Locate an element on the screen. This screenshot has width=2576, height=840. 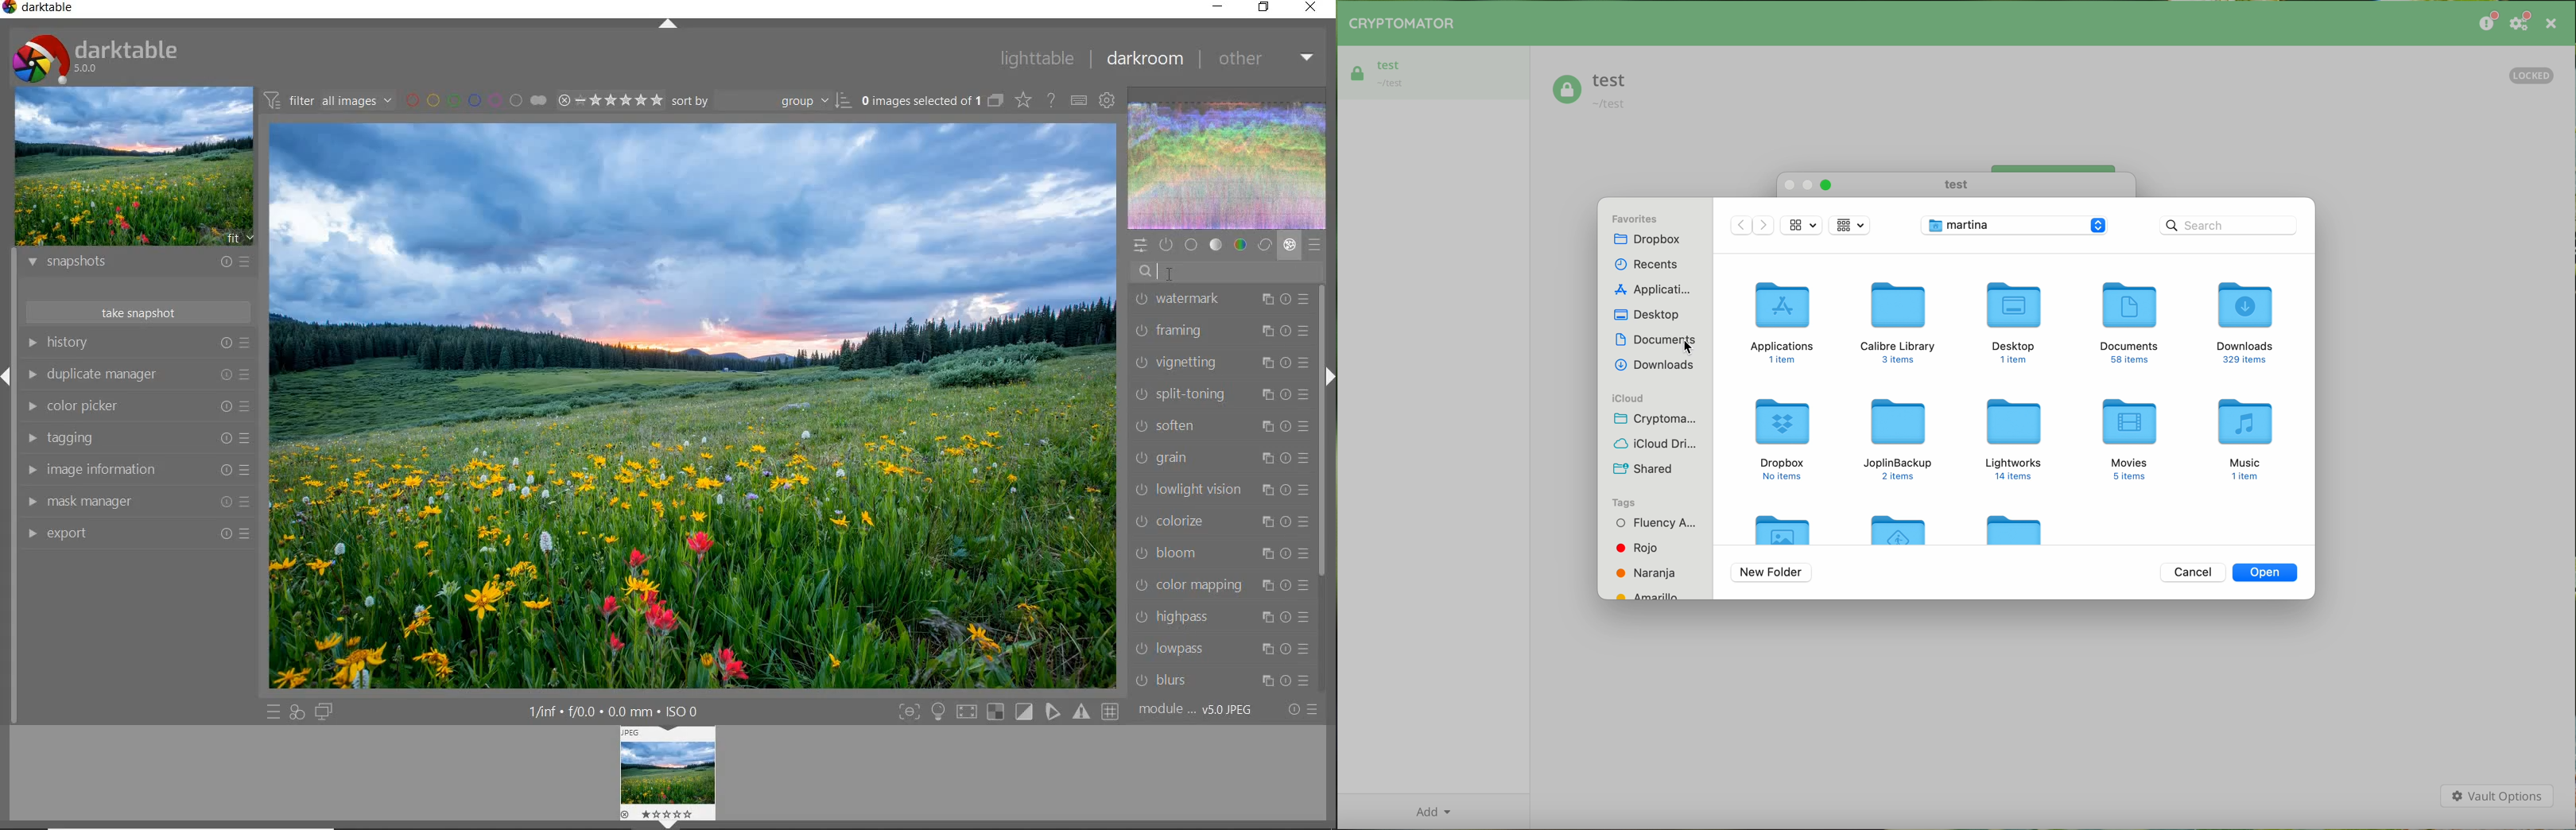
selected image is located at coordinates (693, 406).